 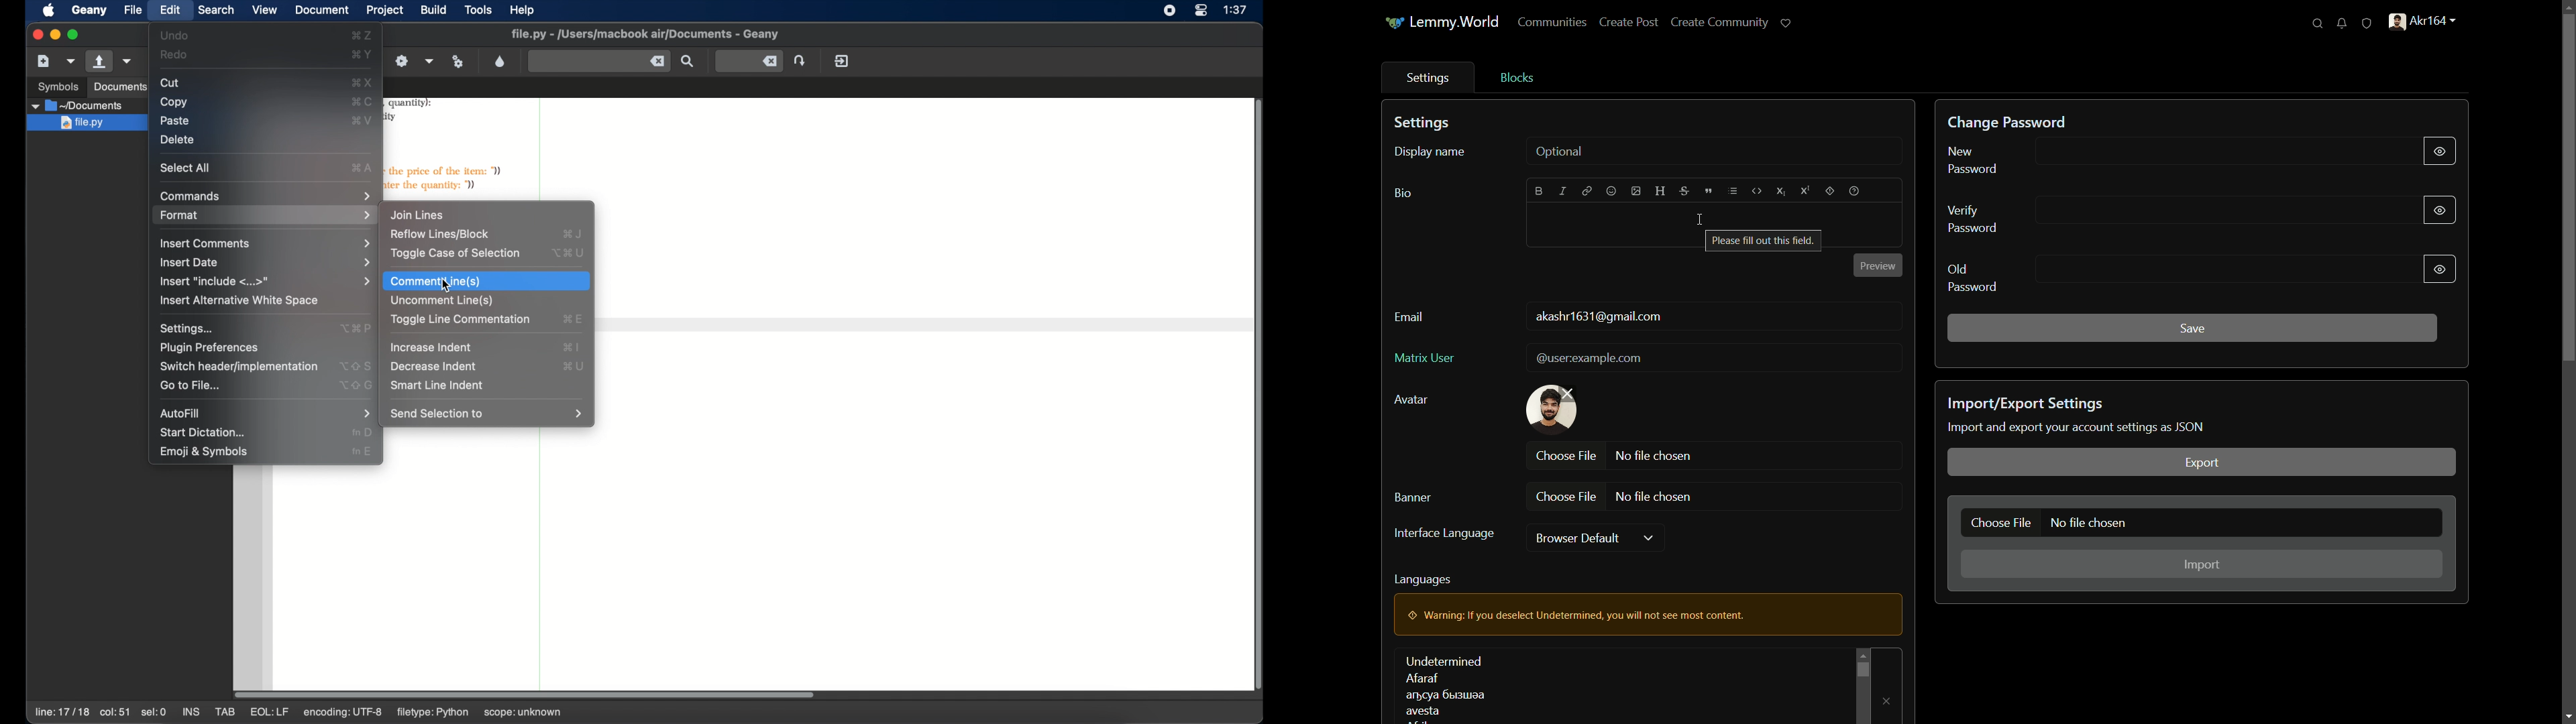 I want to click on show/hide, so click(x=2441, y=270).